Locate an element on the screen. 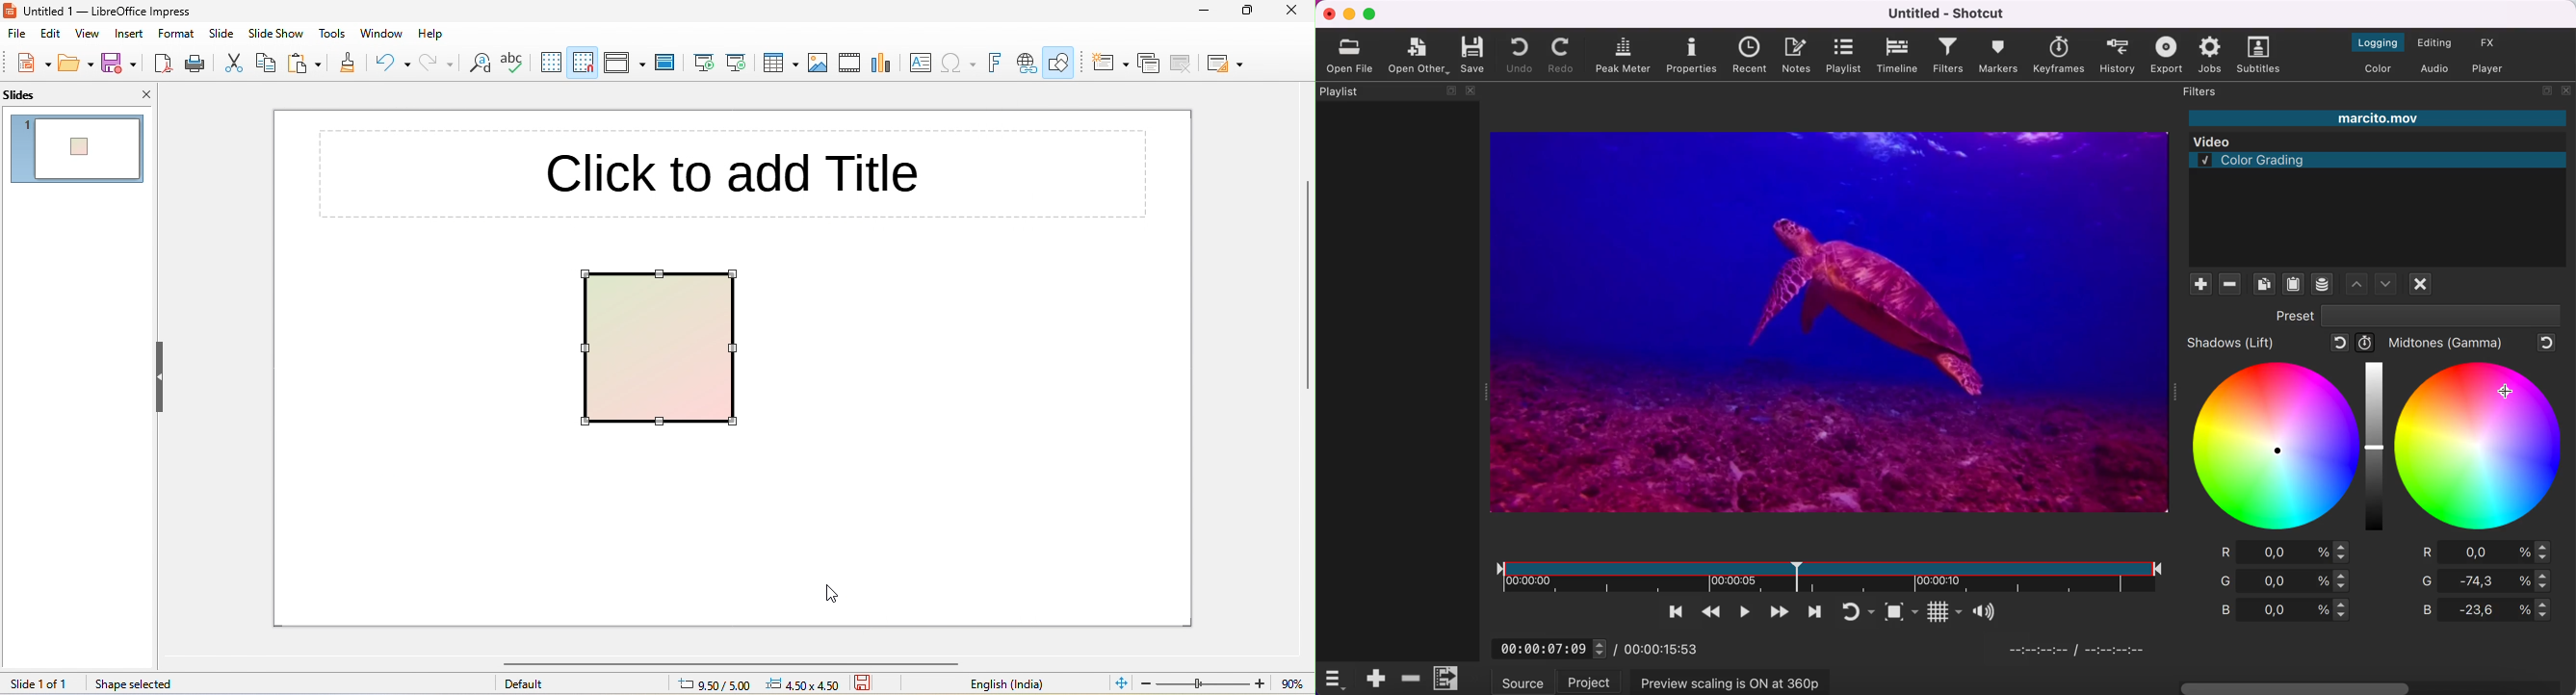  layout is located at coordinates (1226, 64).